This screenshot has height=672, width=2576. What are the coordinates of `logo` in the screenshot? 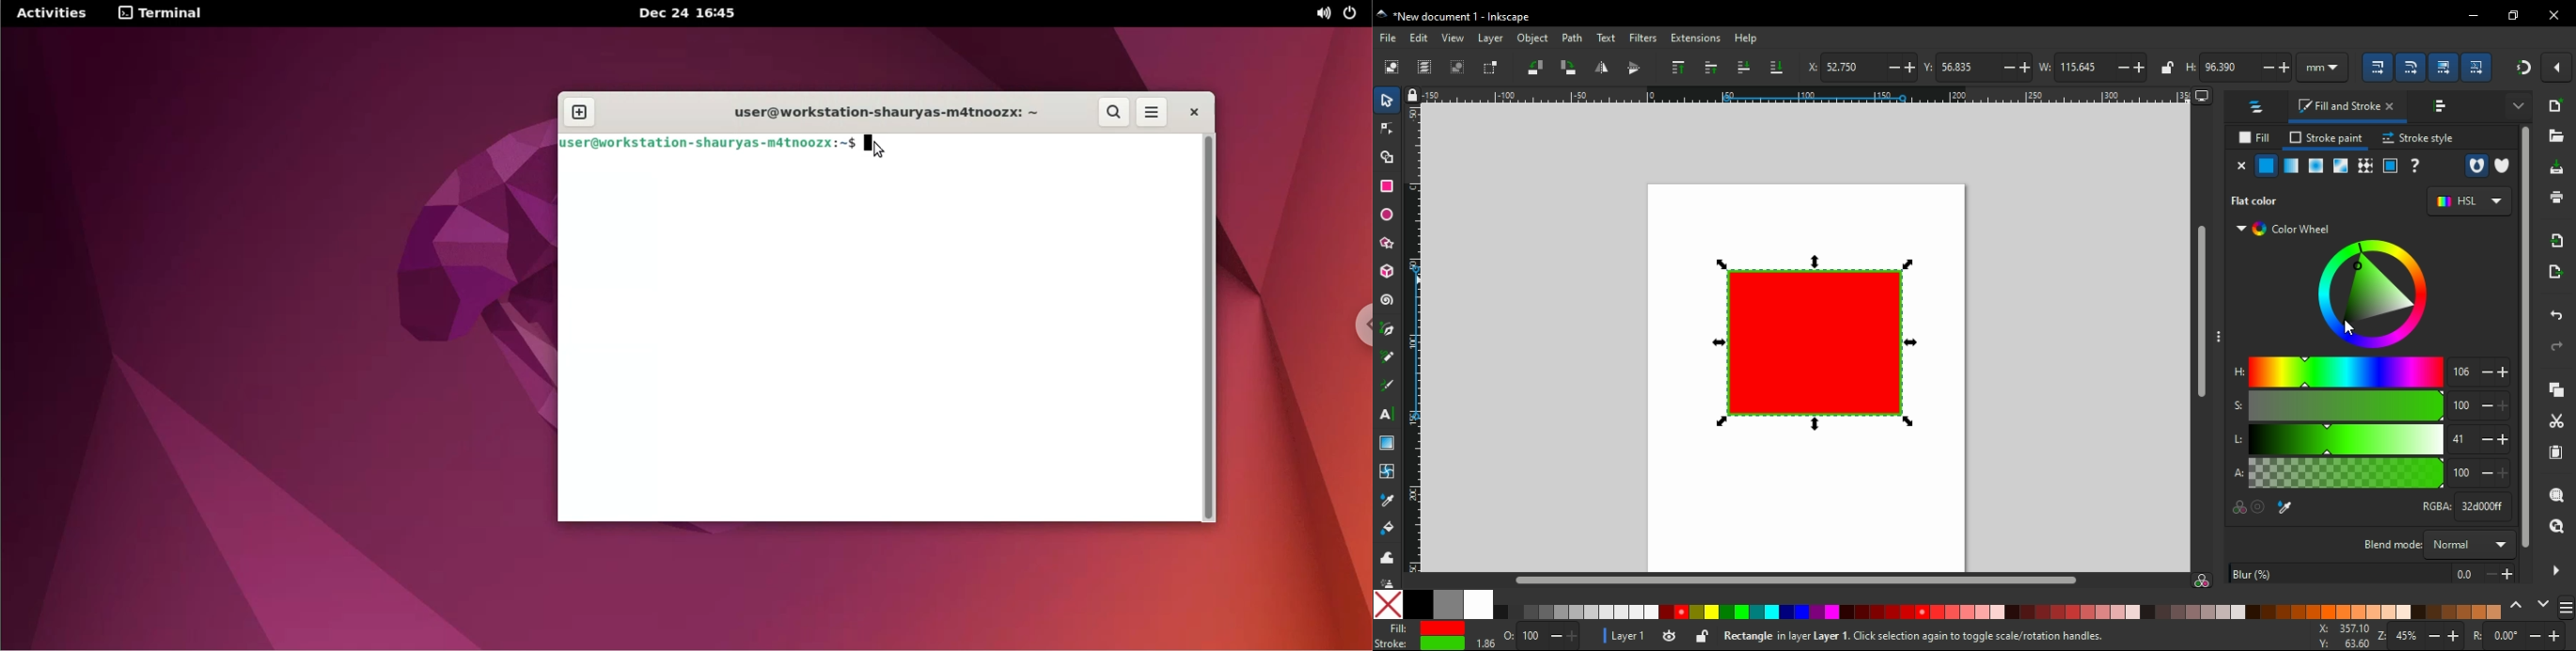 It's located at (1382, 14).